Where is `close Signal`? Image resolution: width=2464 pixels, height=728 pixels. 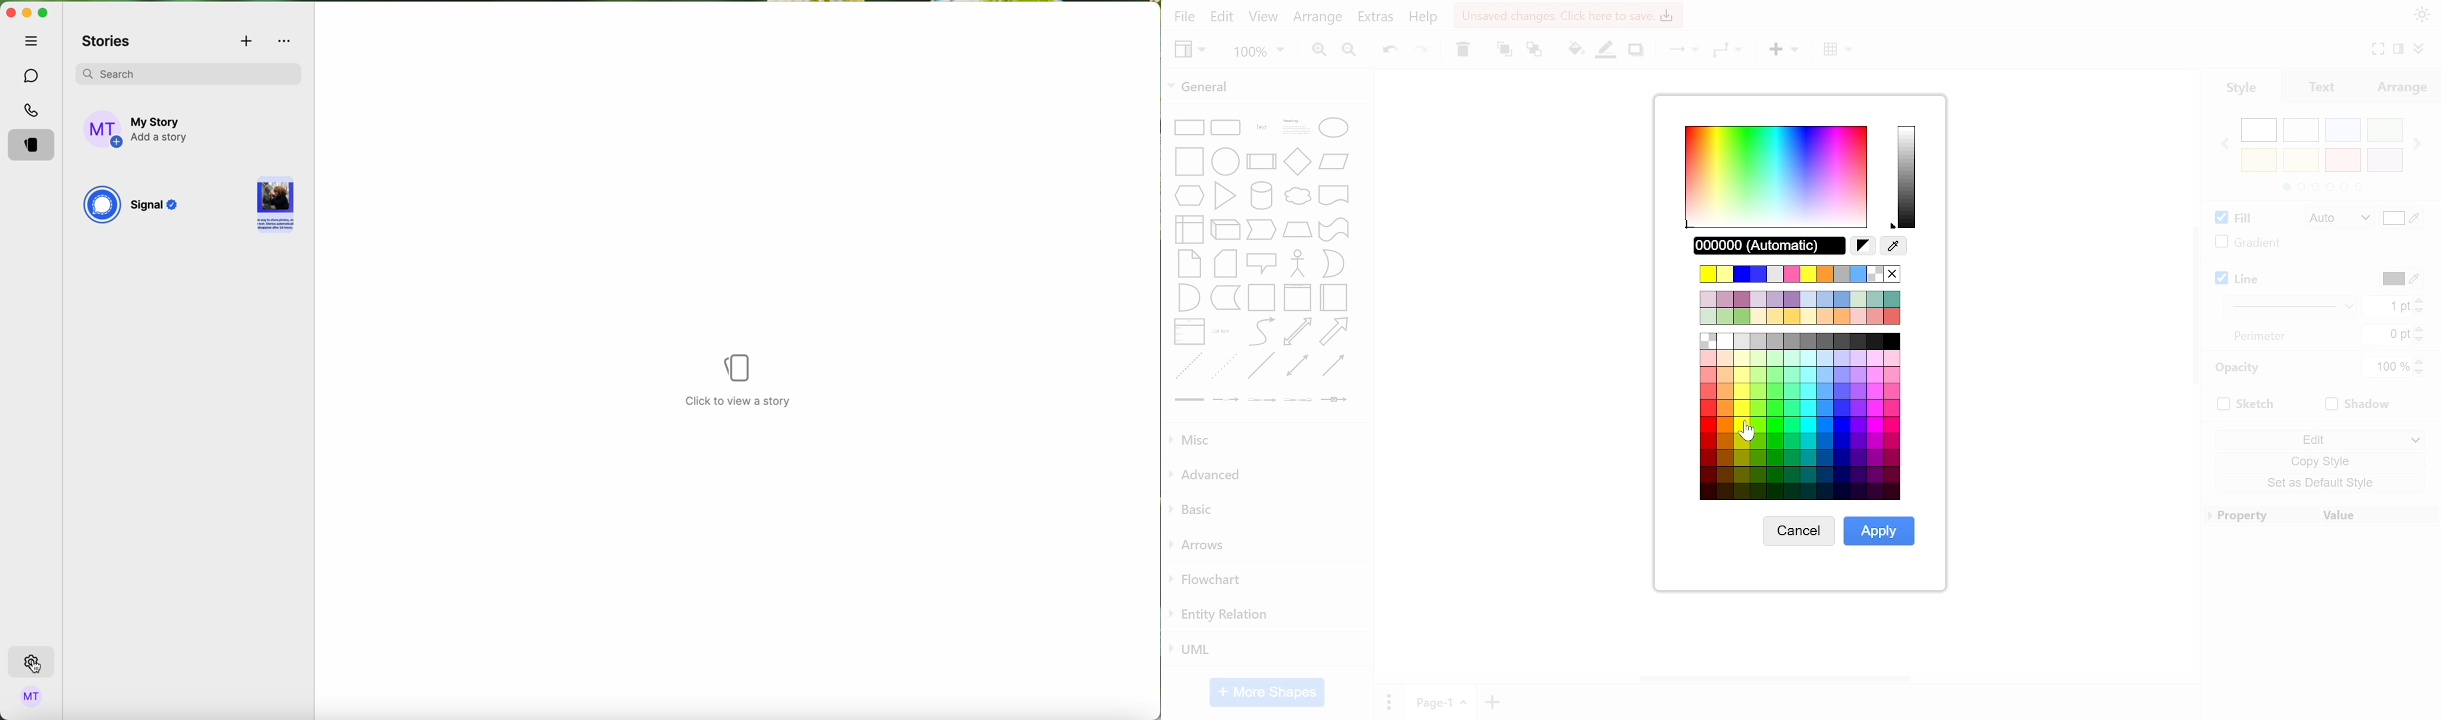
close Signal is located at coordinates (10, 13).